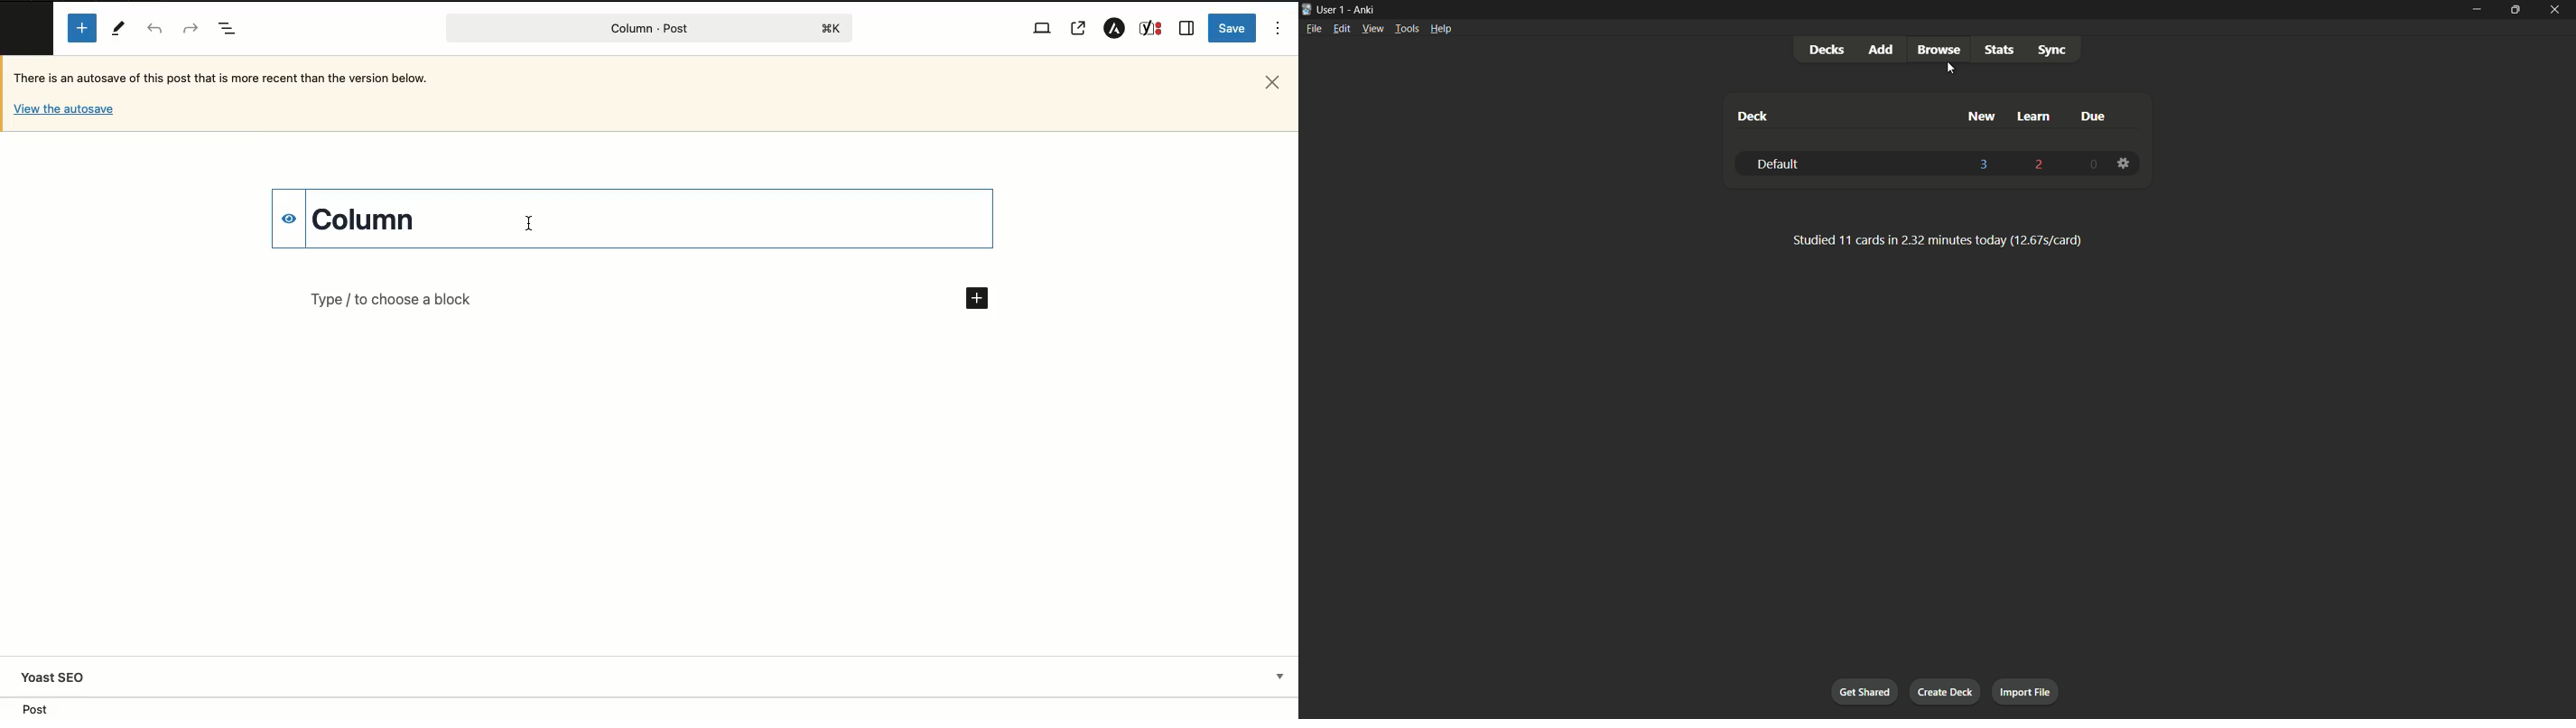  Describe the element at coordinates (2092, 117) in the screenshot. I see `due` at that location.